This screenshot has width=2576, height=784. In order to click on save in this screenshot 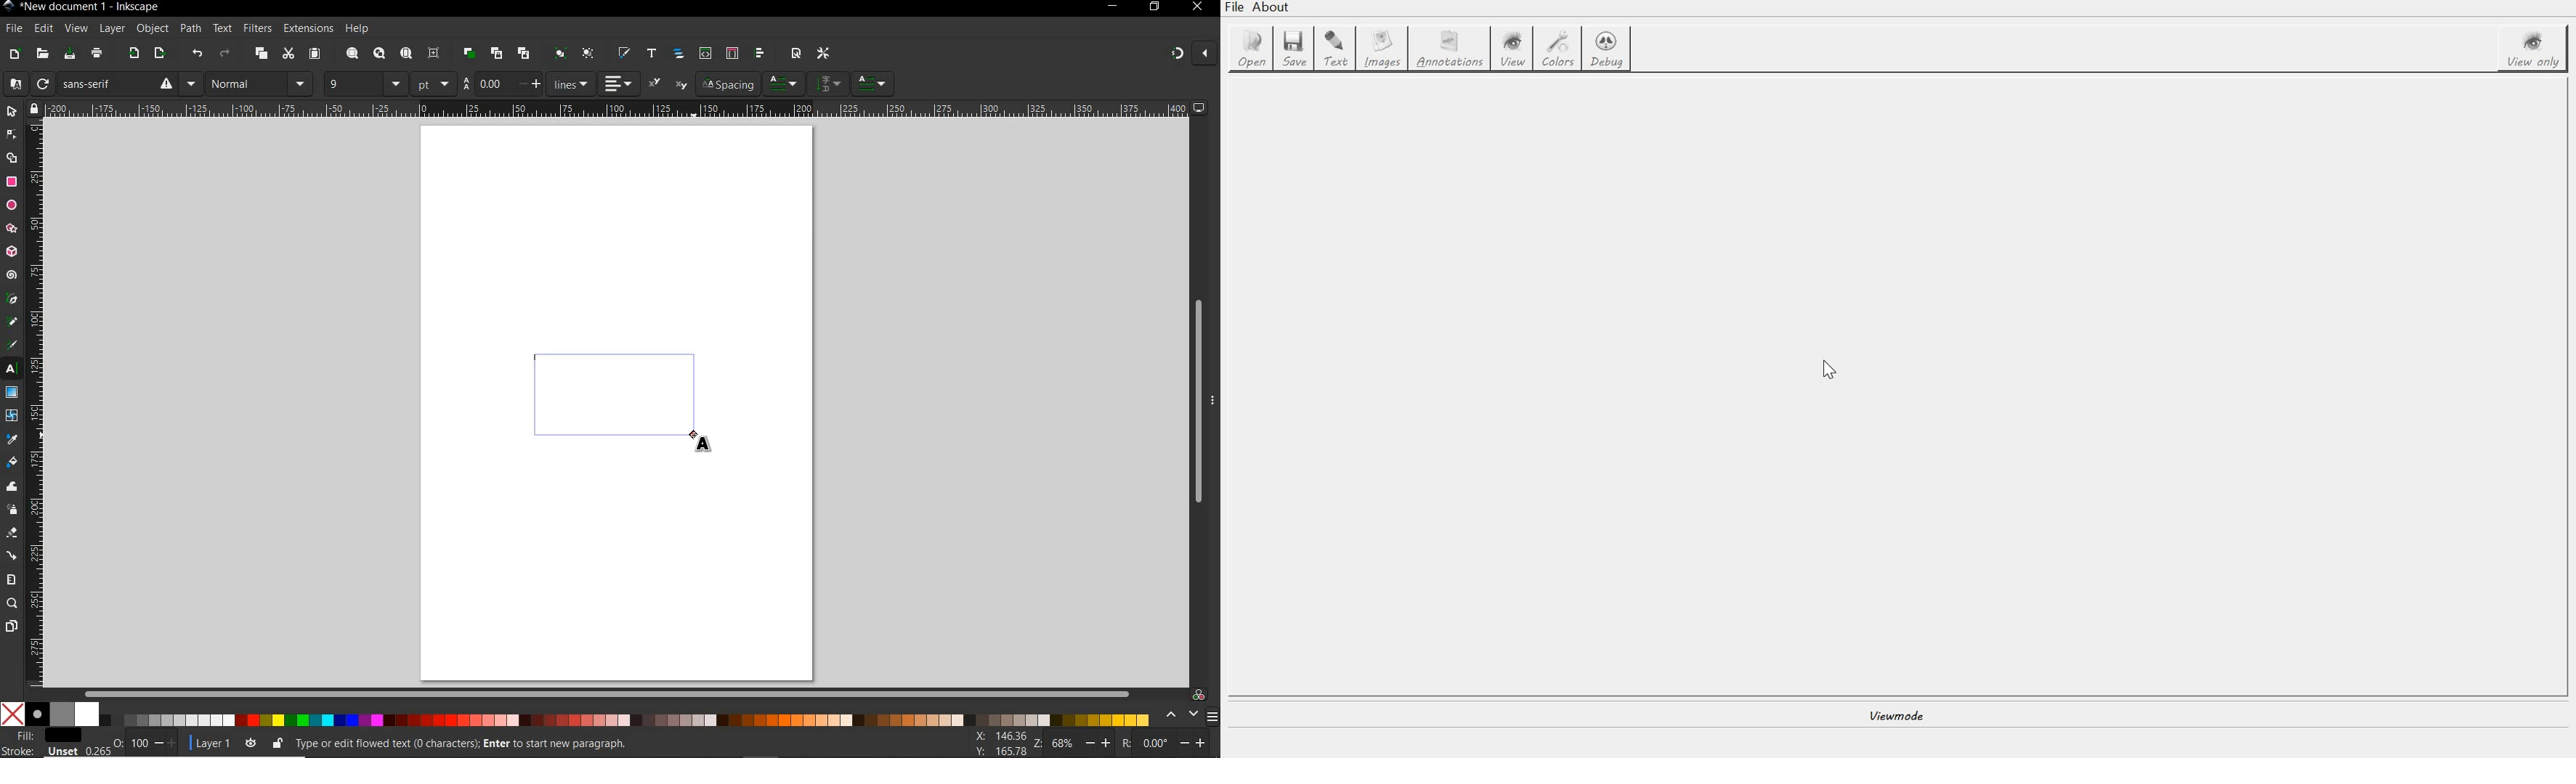, I will do `click(70, 54)`.